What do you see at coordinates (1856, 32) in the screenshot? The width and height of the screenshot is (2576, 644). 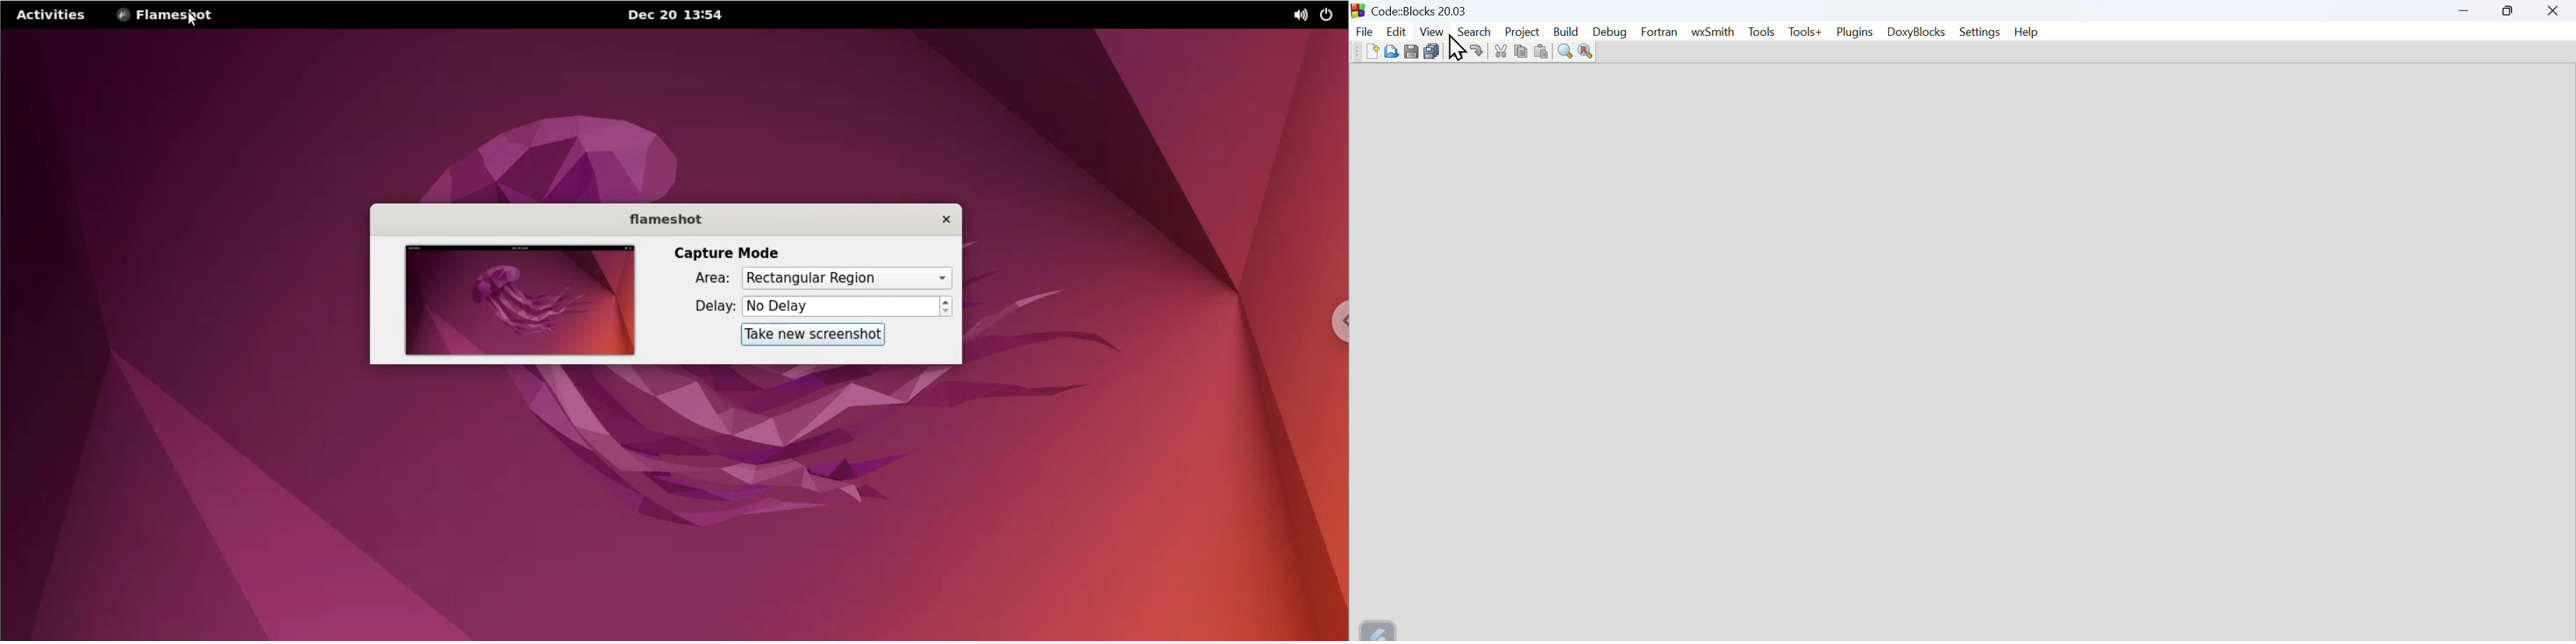 I see `Plugins` at bounding box center [1856, 32].